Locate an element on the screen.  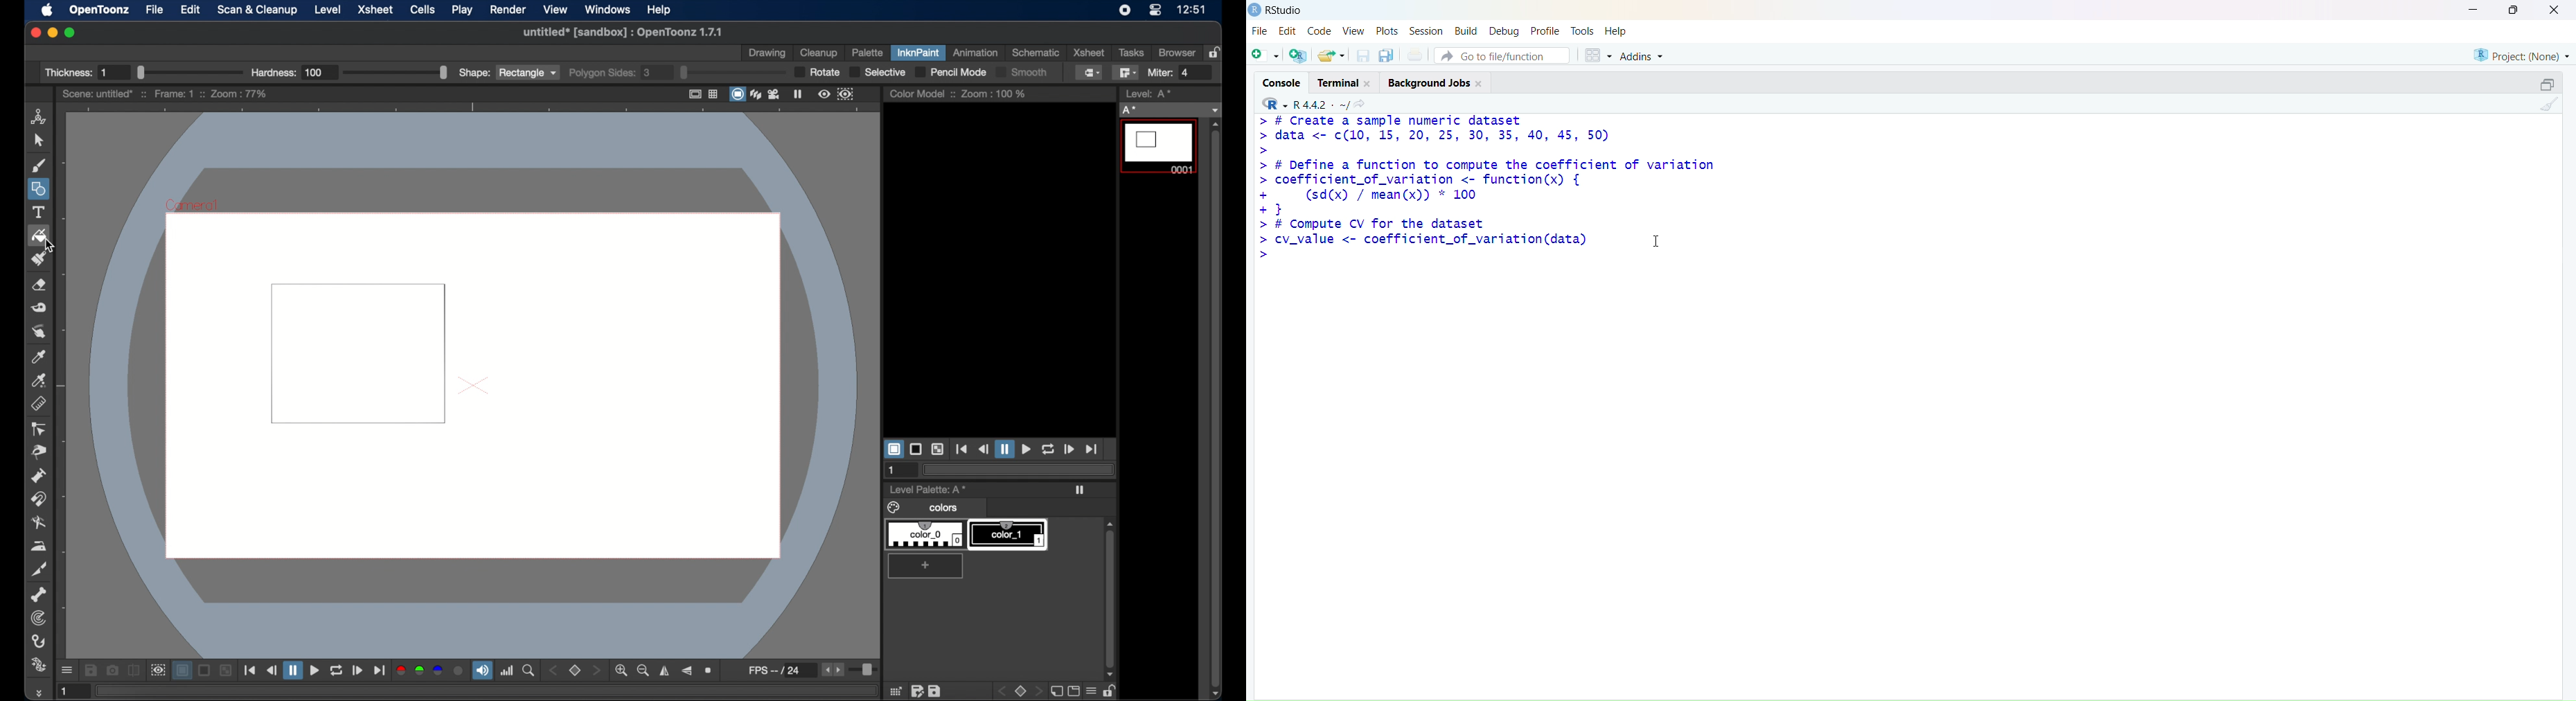
save is located at coordinates (1364, 55).